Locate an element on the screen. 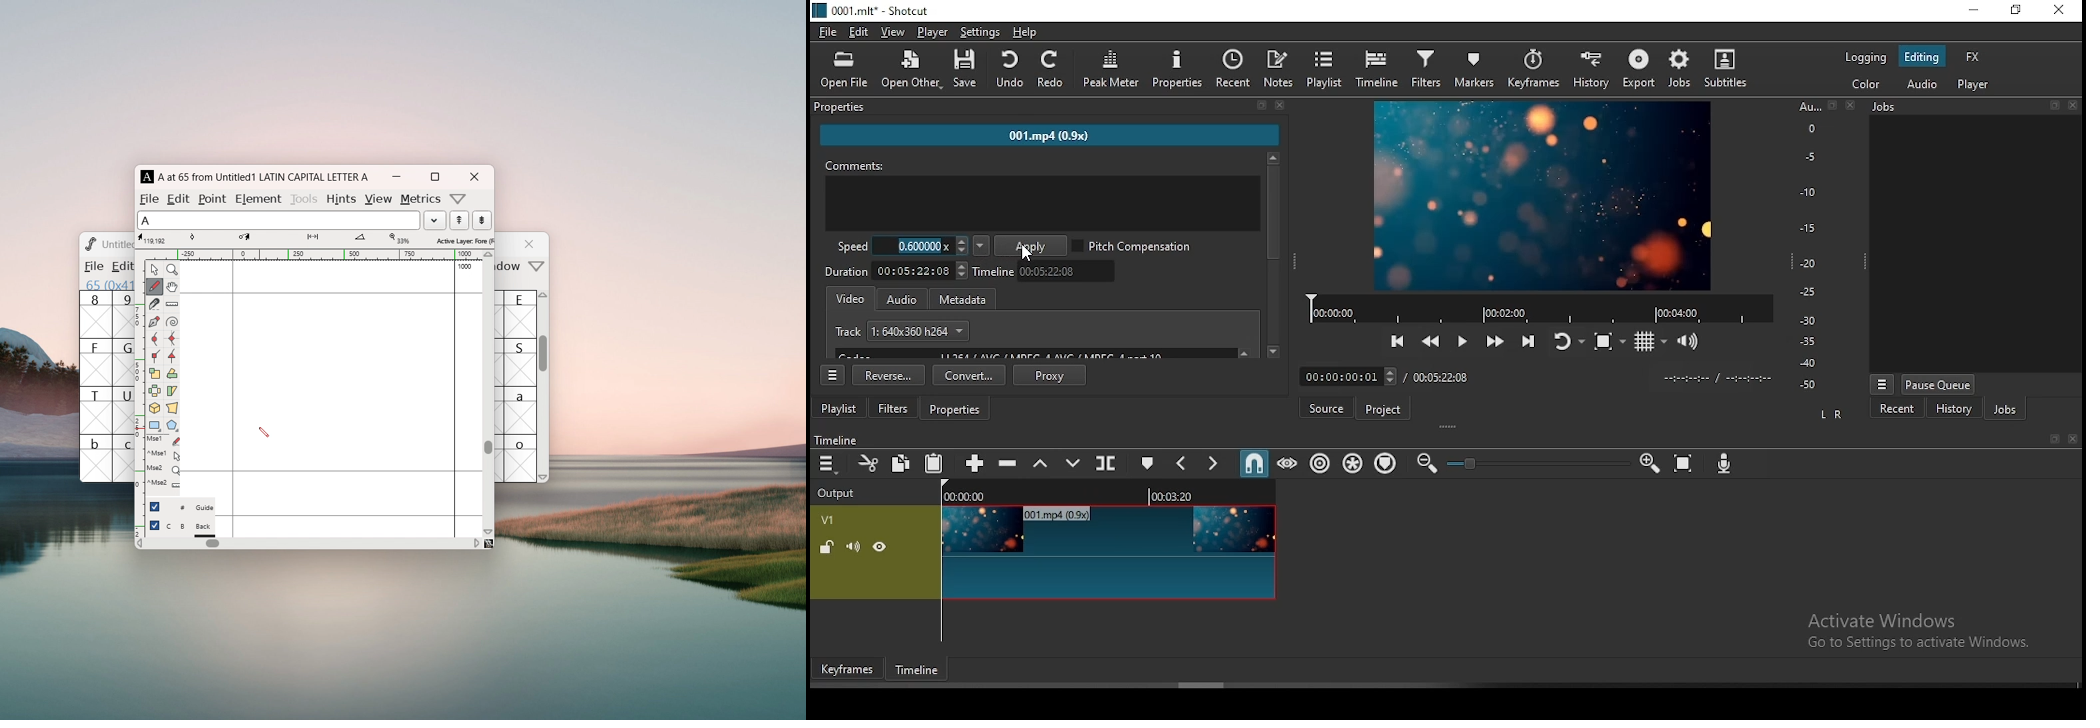  close window is located at coordinates (2061, 8).